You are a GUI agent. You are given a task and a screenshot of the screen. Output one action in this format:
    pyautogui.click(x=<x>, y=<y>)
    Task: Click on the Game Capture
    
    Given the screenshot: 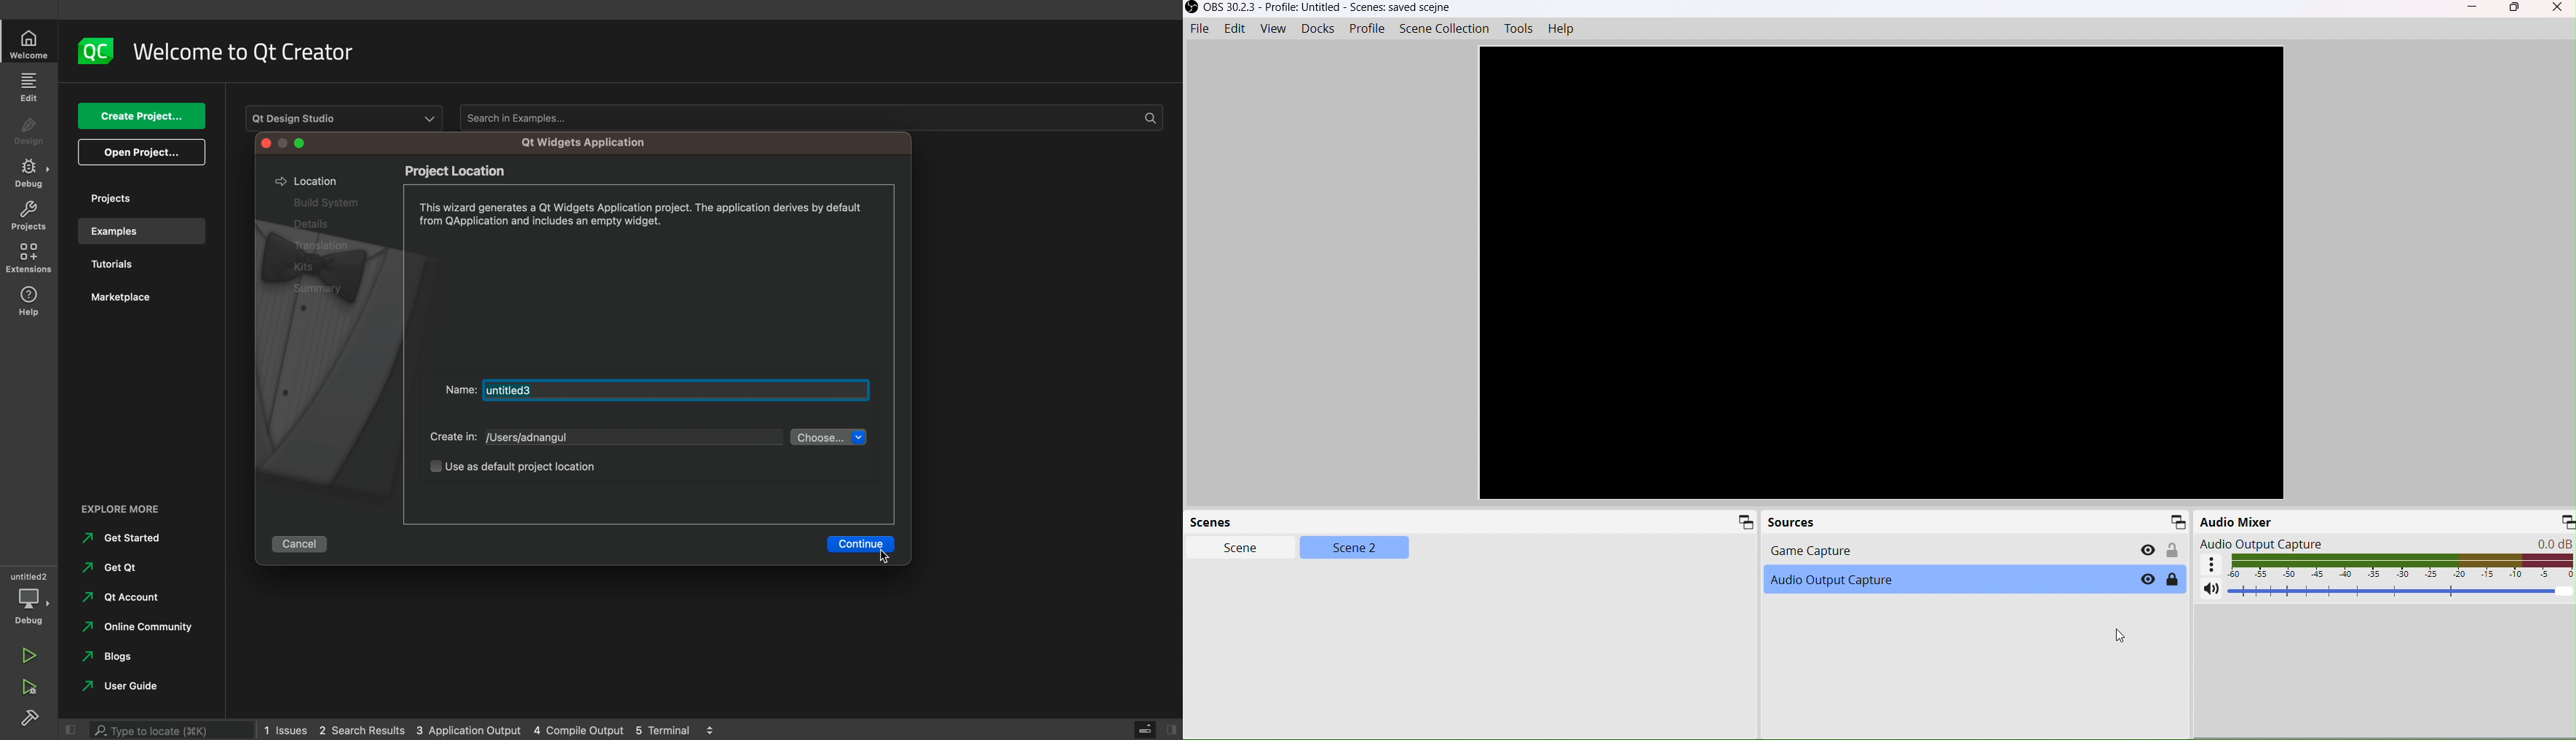 What is the action you would take?
    pyautogui.click(x=1911, y=550)
    